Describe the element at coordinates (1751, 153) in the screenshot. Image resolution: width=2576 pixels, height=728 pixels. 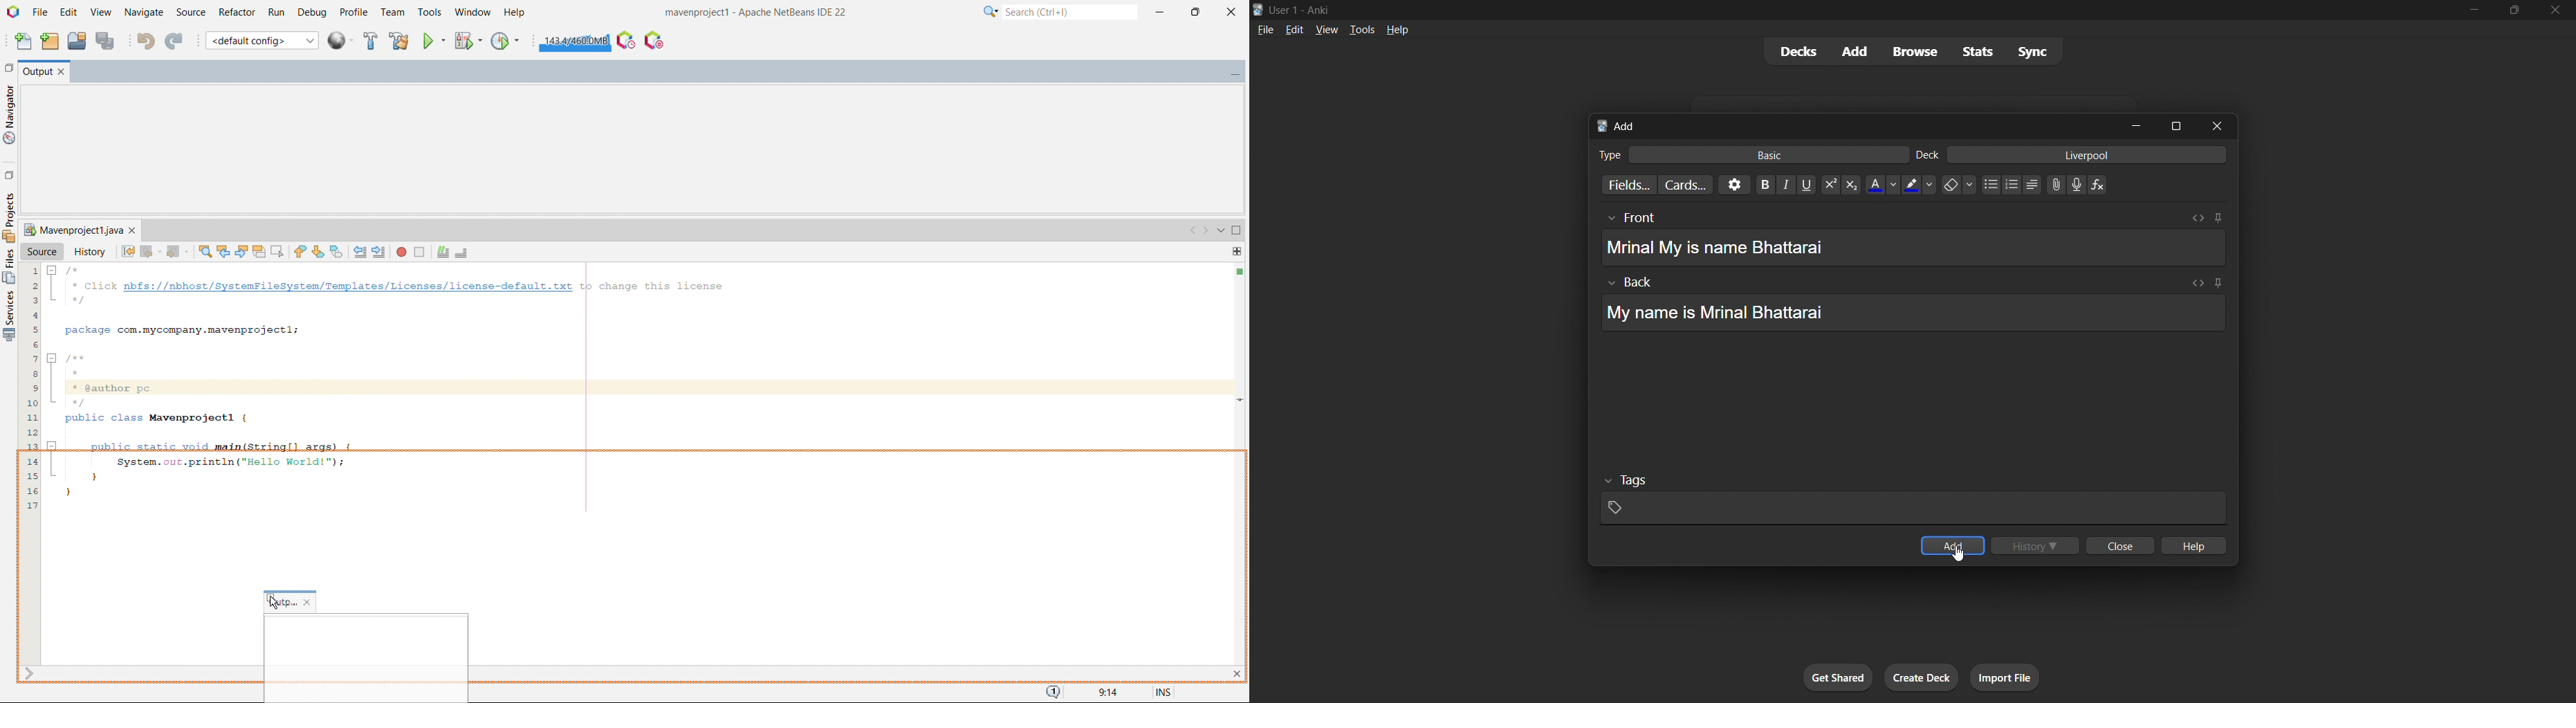
I see `basic card type input field` at that location.